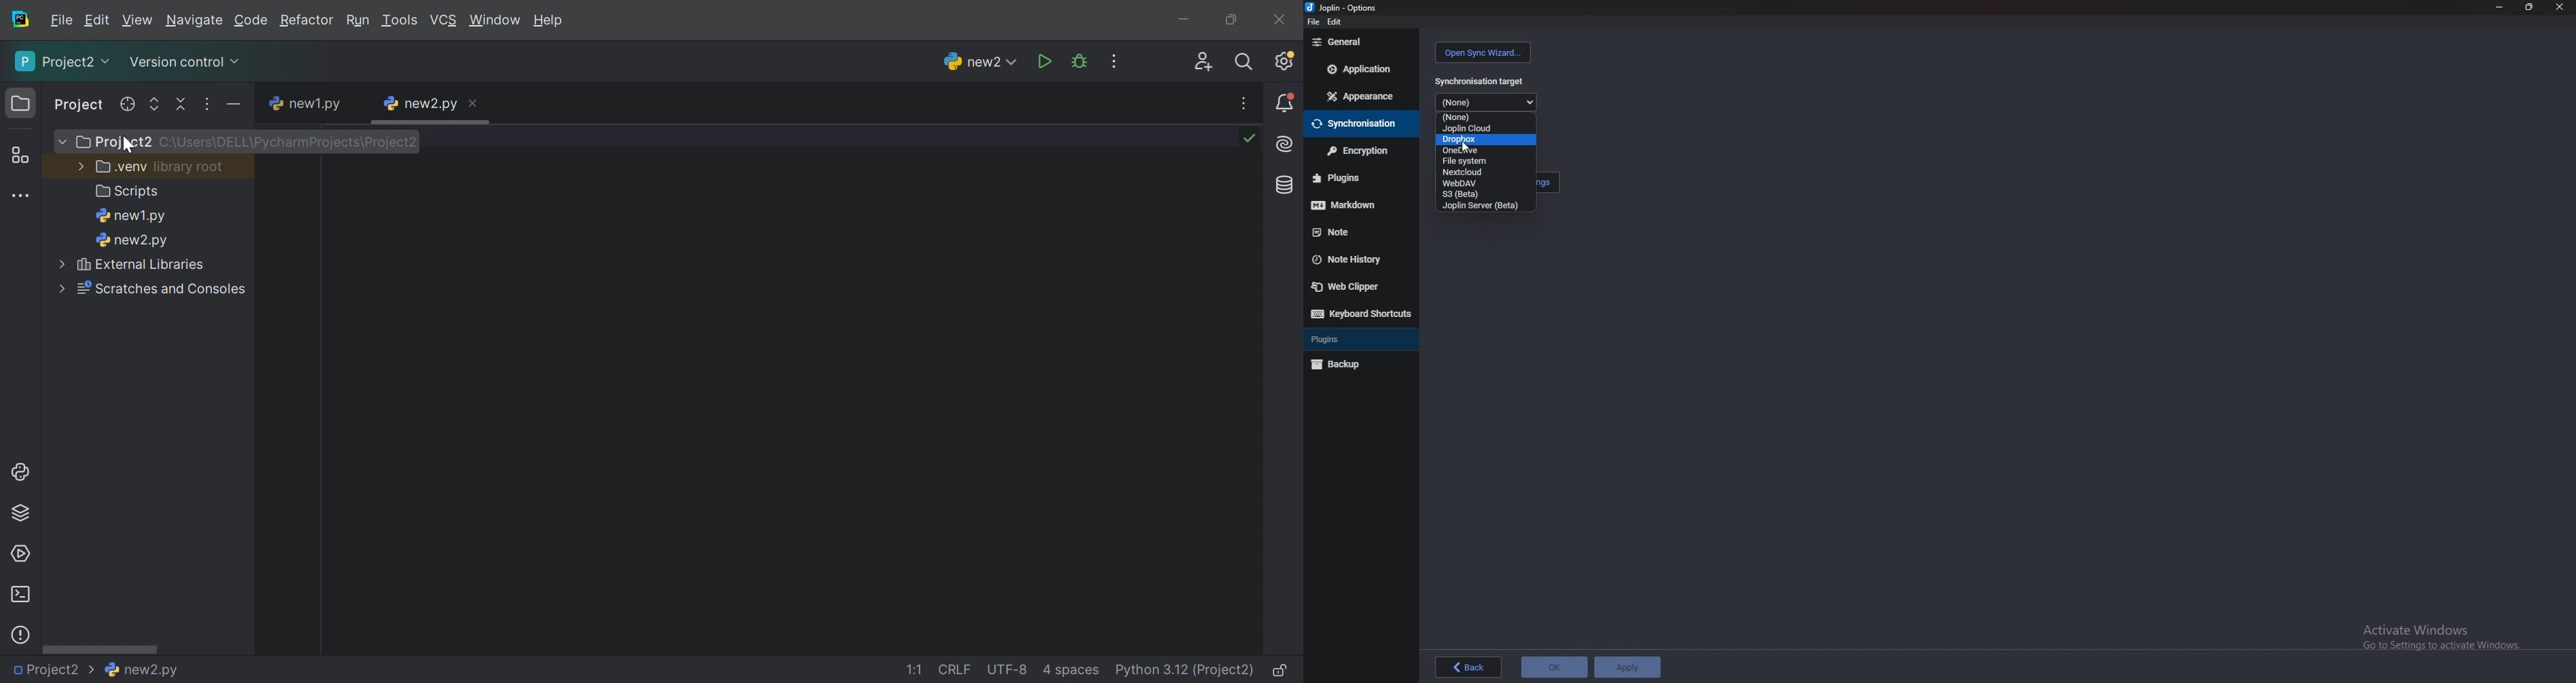 The image size is (2576, 700). I want to click on apply, so click(1627, 667).